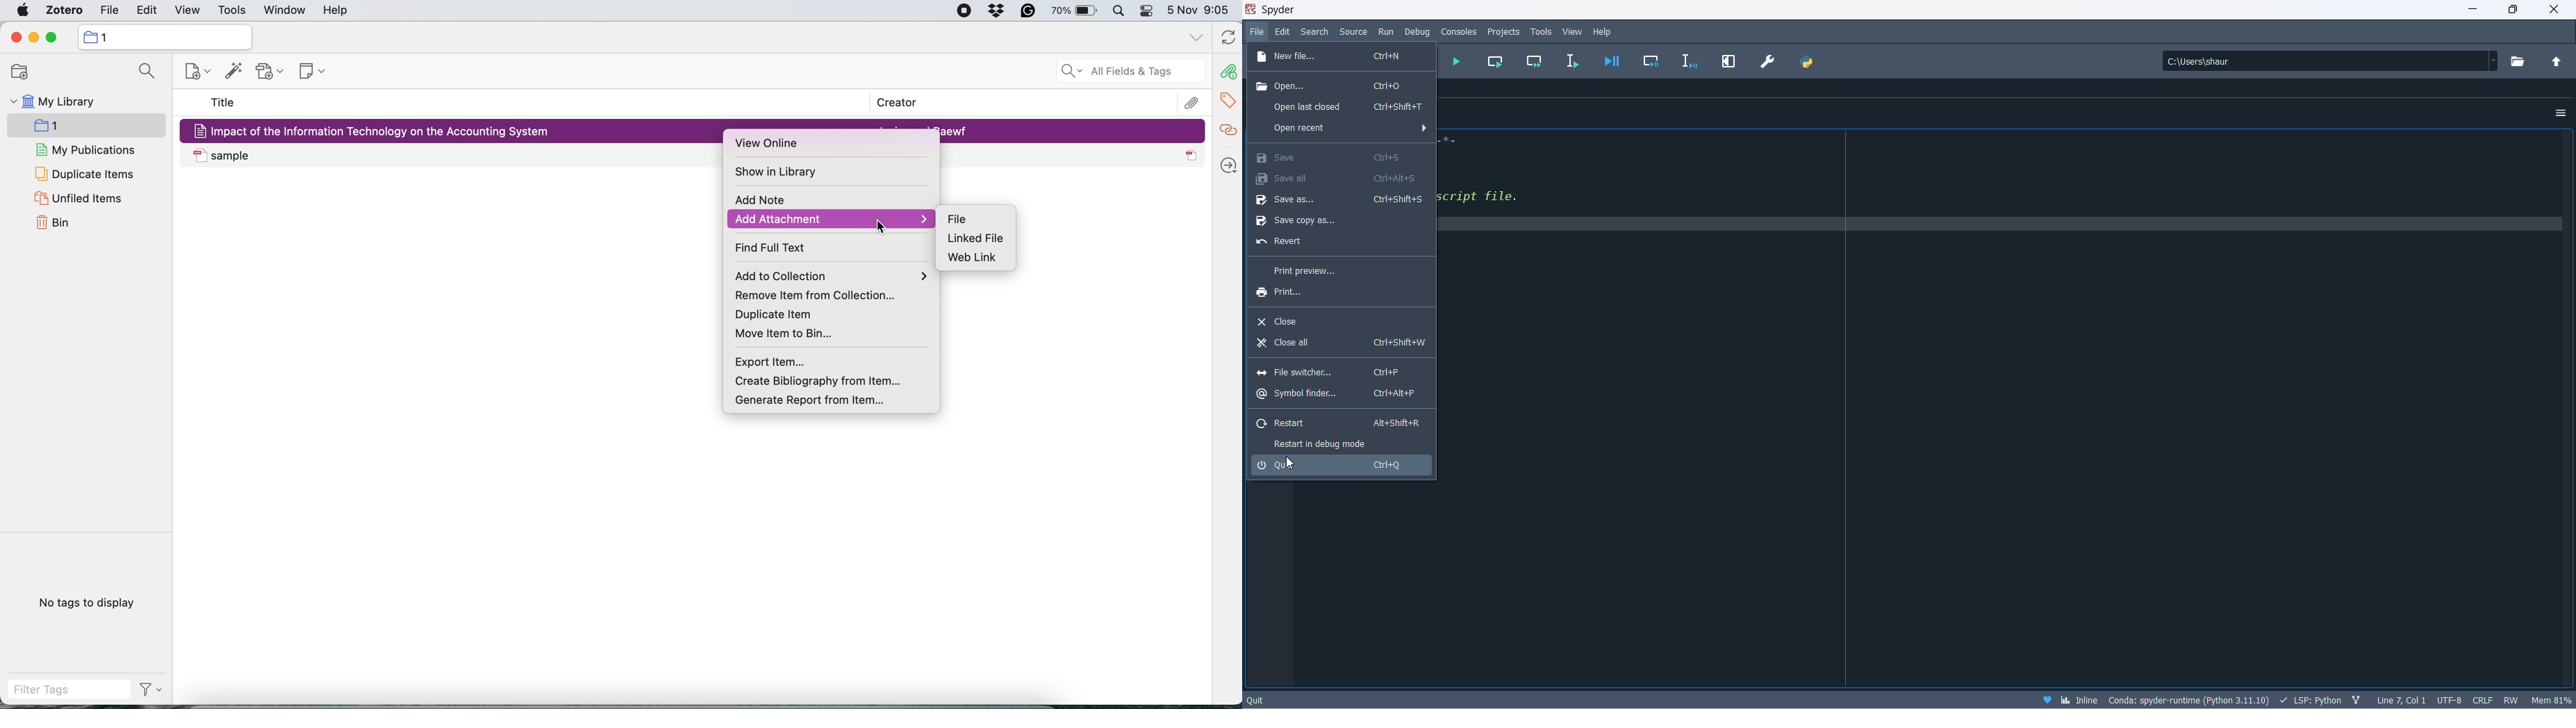 The image size is (2576, 728). I want to click on run current cell, so click(1537, 63).